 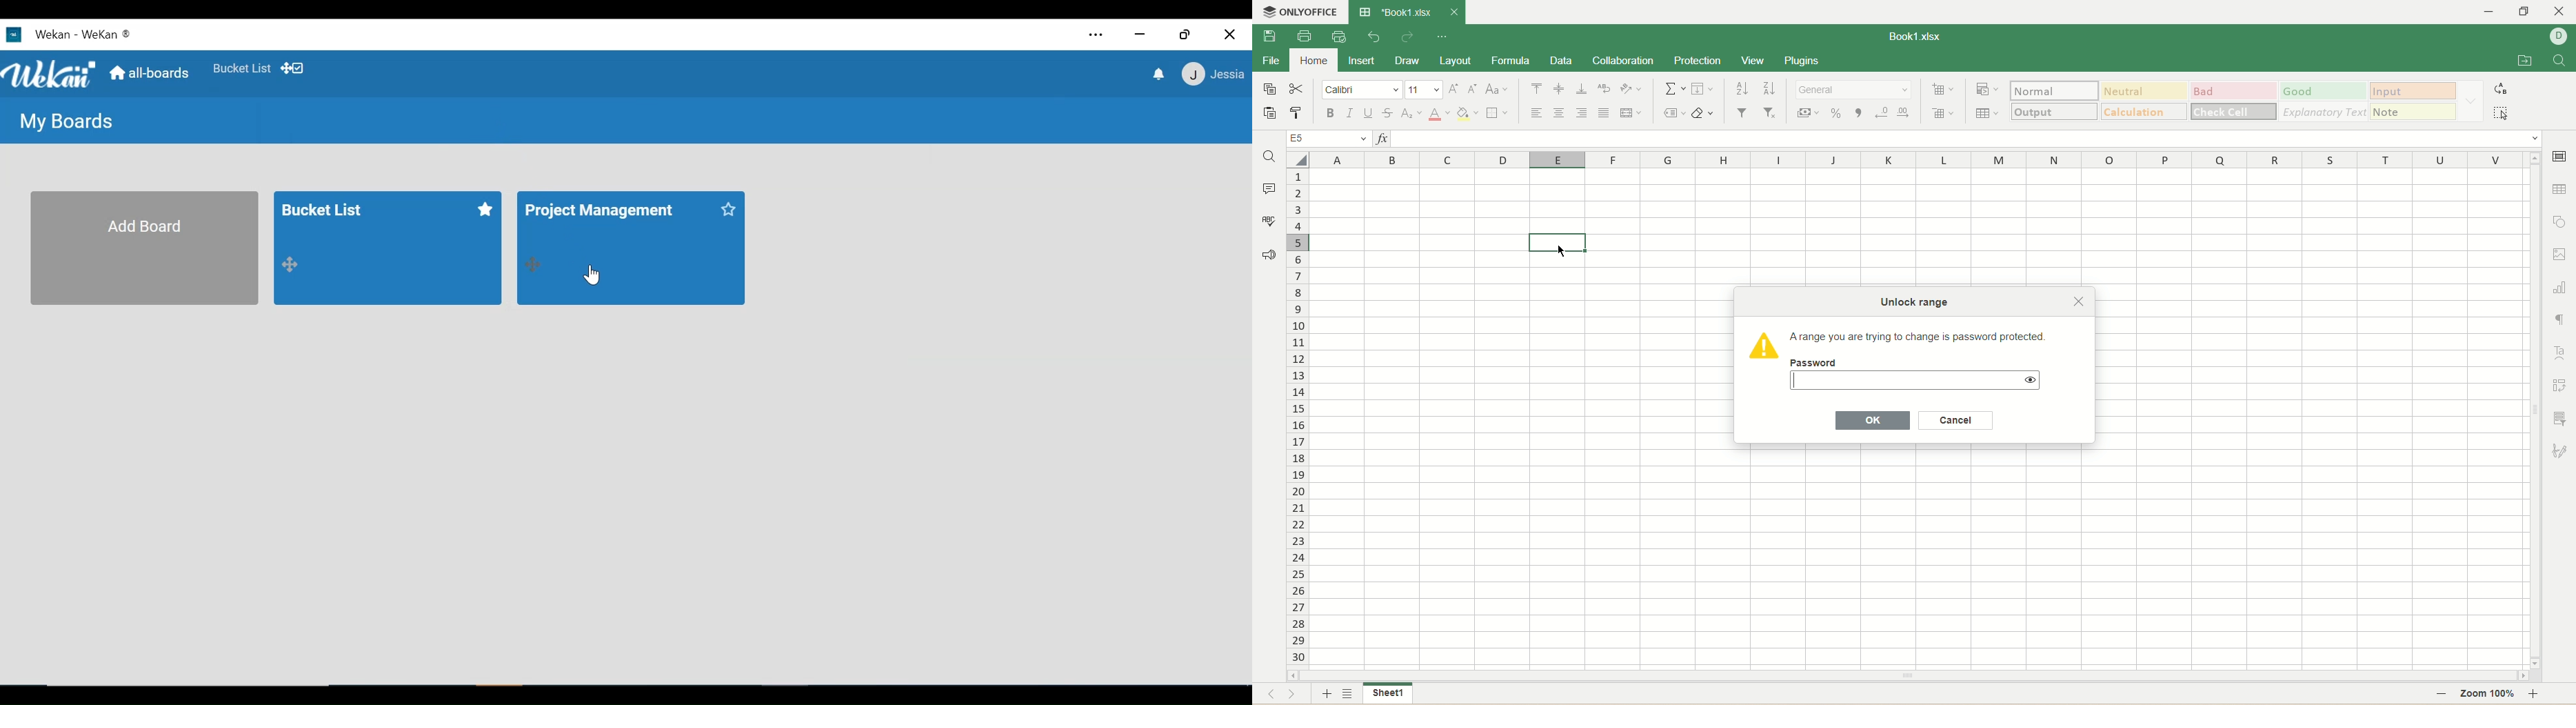 What do you see at coordinates (602, 213) in the screenshot?
I see `project management` at bounding box center [602, 213].